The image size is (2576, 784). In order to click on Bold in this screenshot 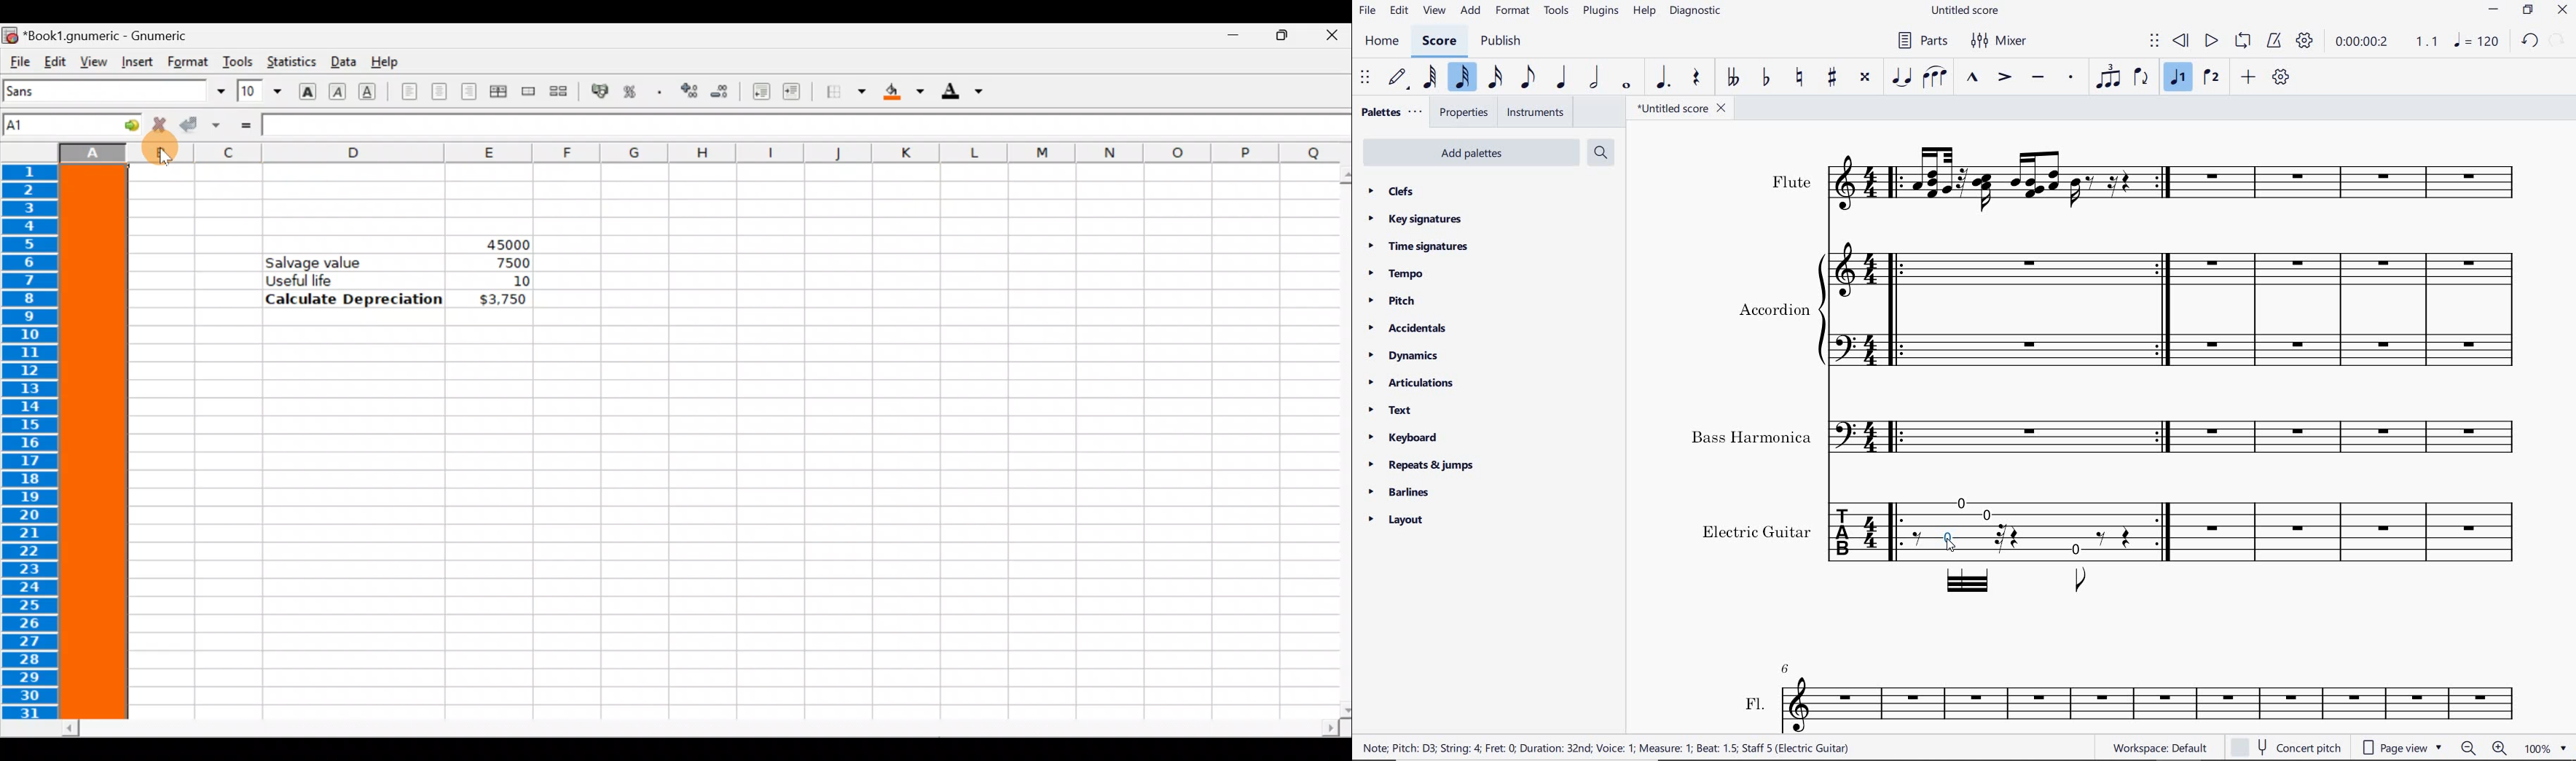, I will do `click(307, 89)`.